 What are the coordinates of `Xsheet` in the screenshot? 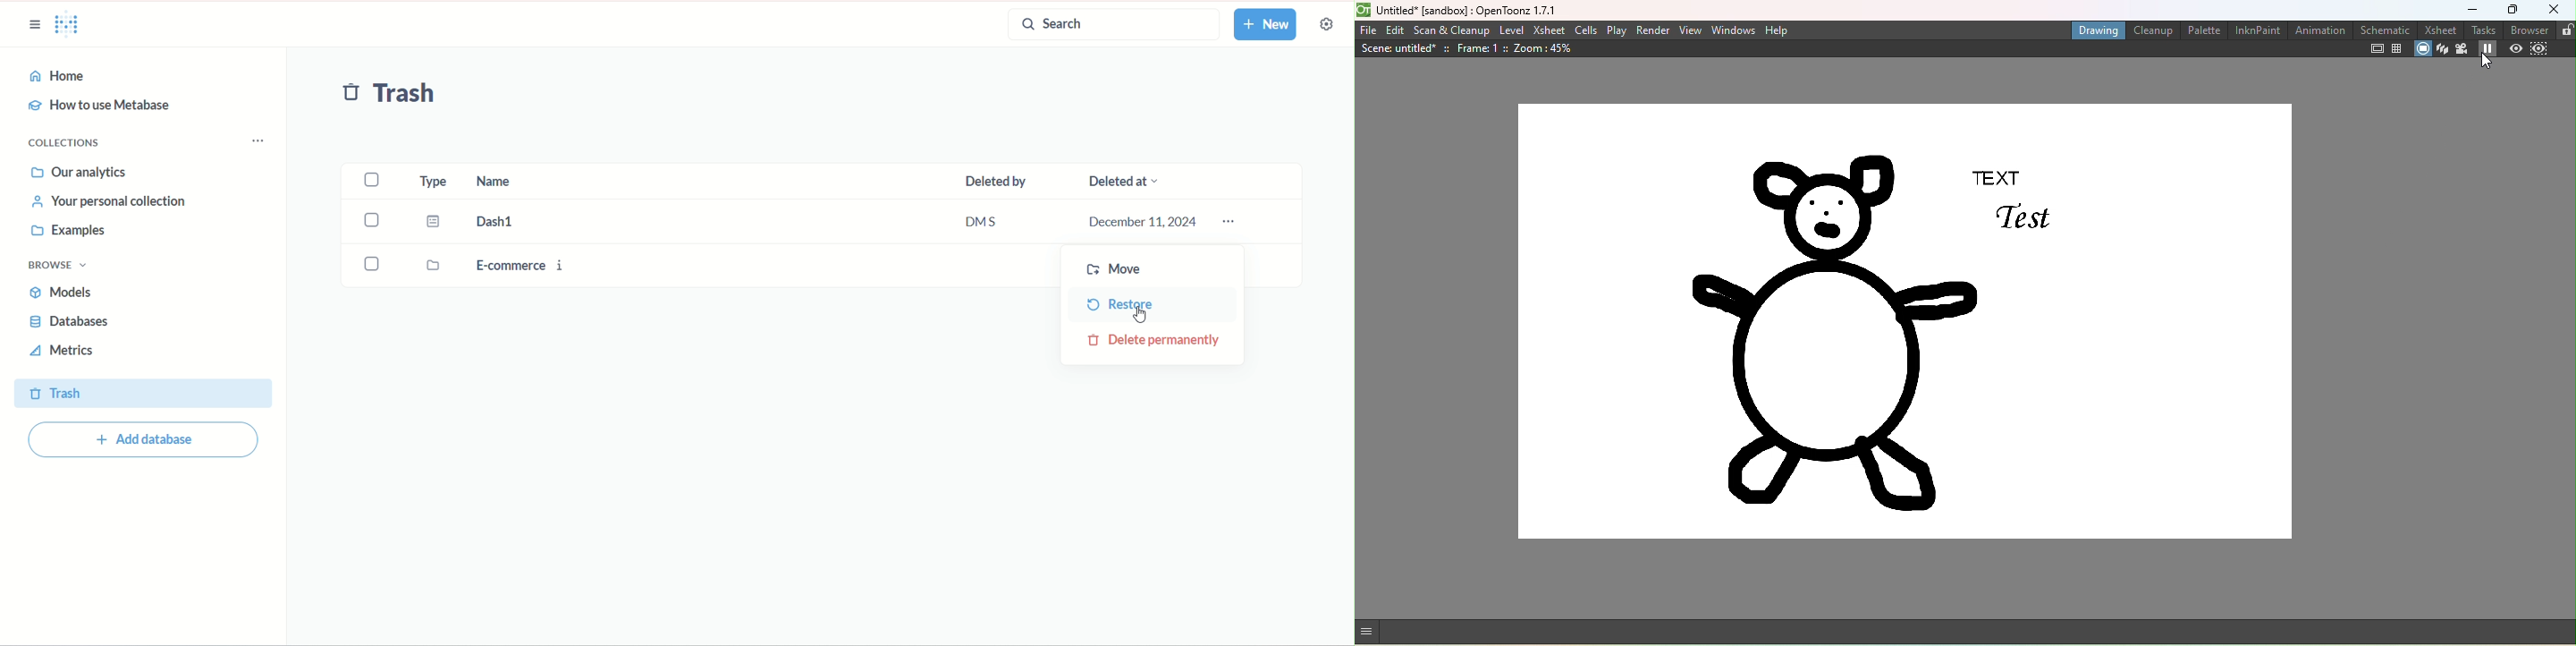 It's located at (1547, 30).